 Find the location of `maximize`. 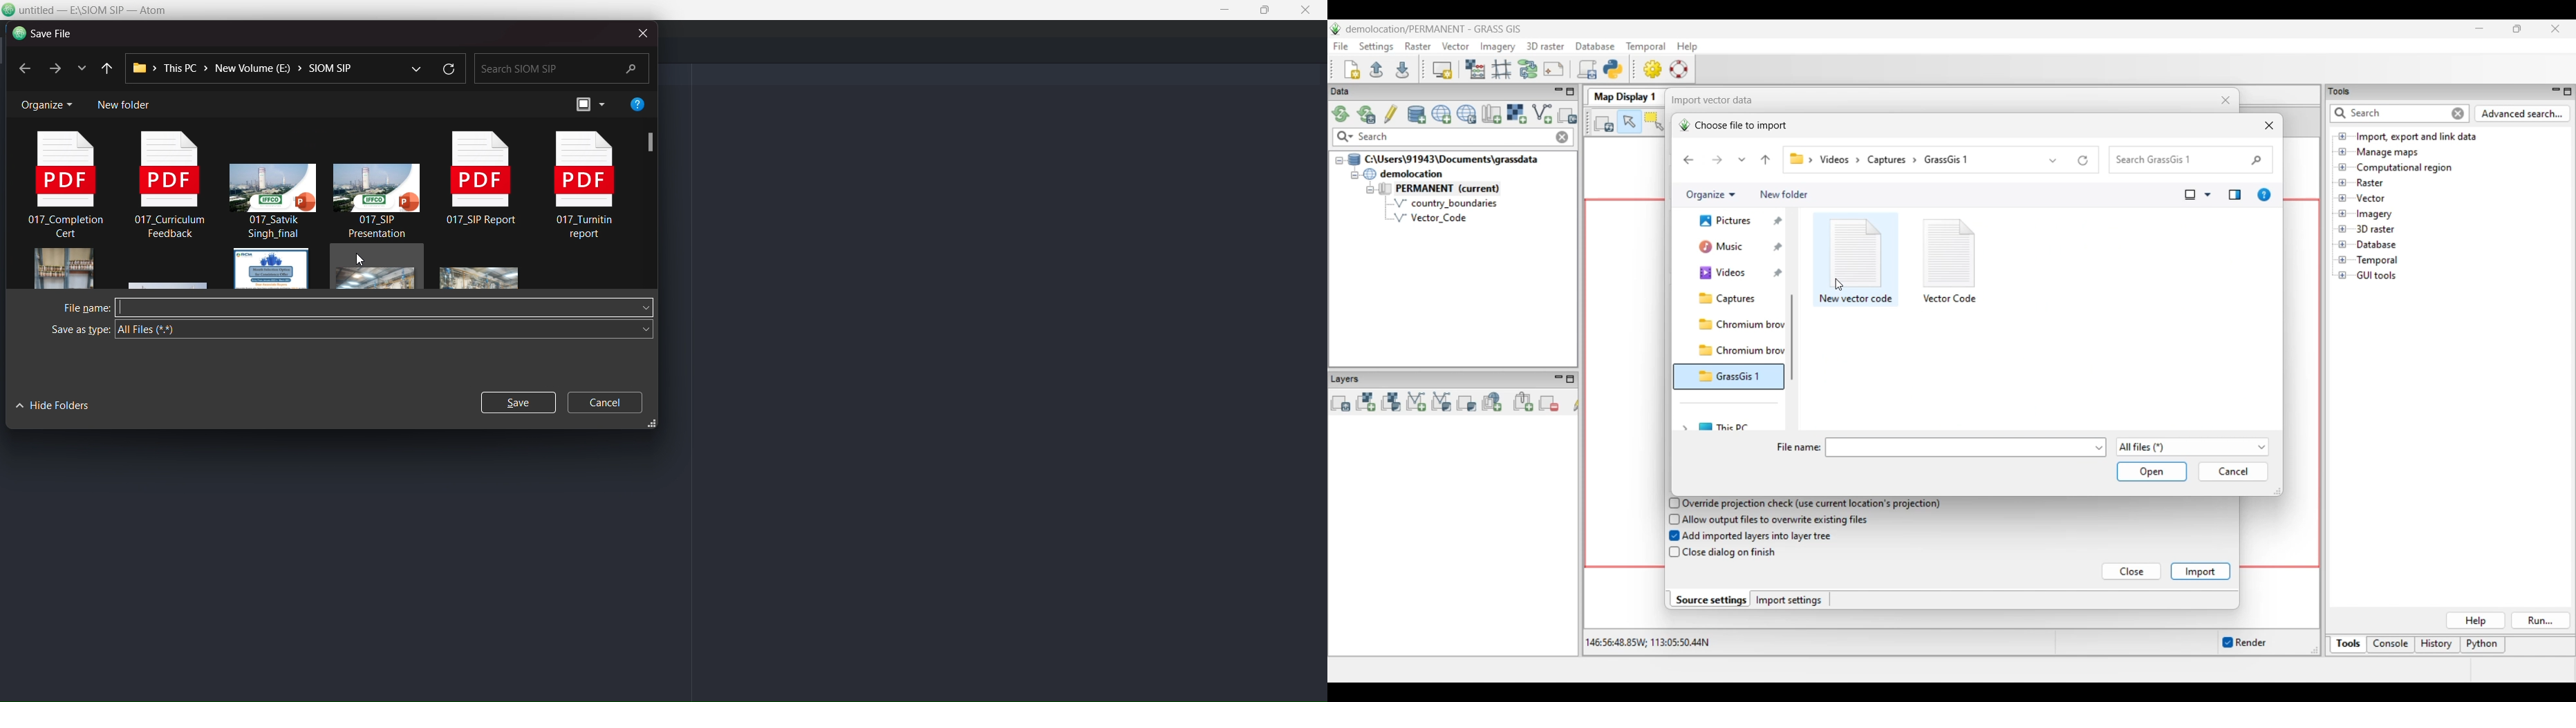

maximize is located at coordinates (1267, 10).